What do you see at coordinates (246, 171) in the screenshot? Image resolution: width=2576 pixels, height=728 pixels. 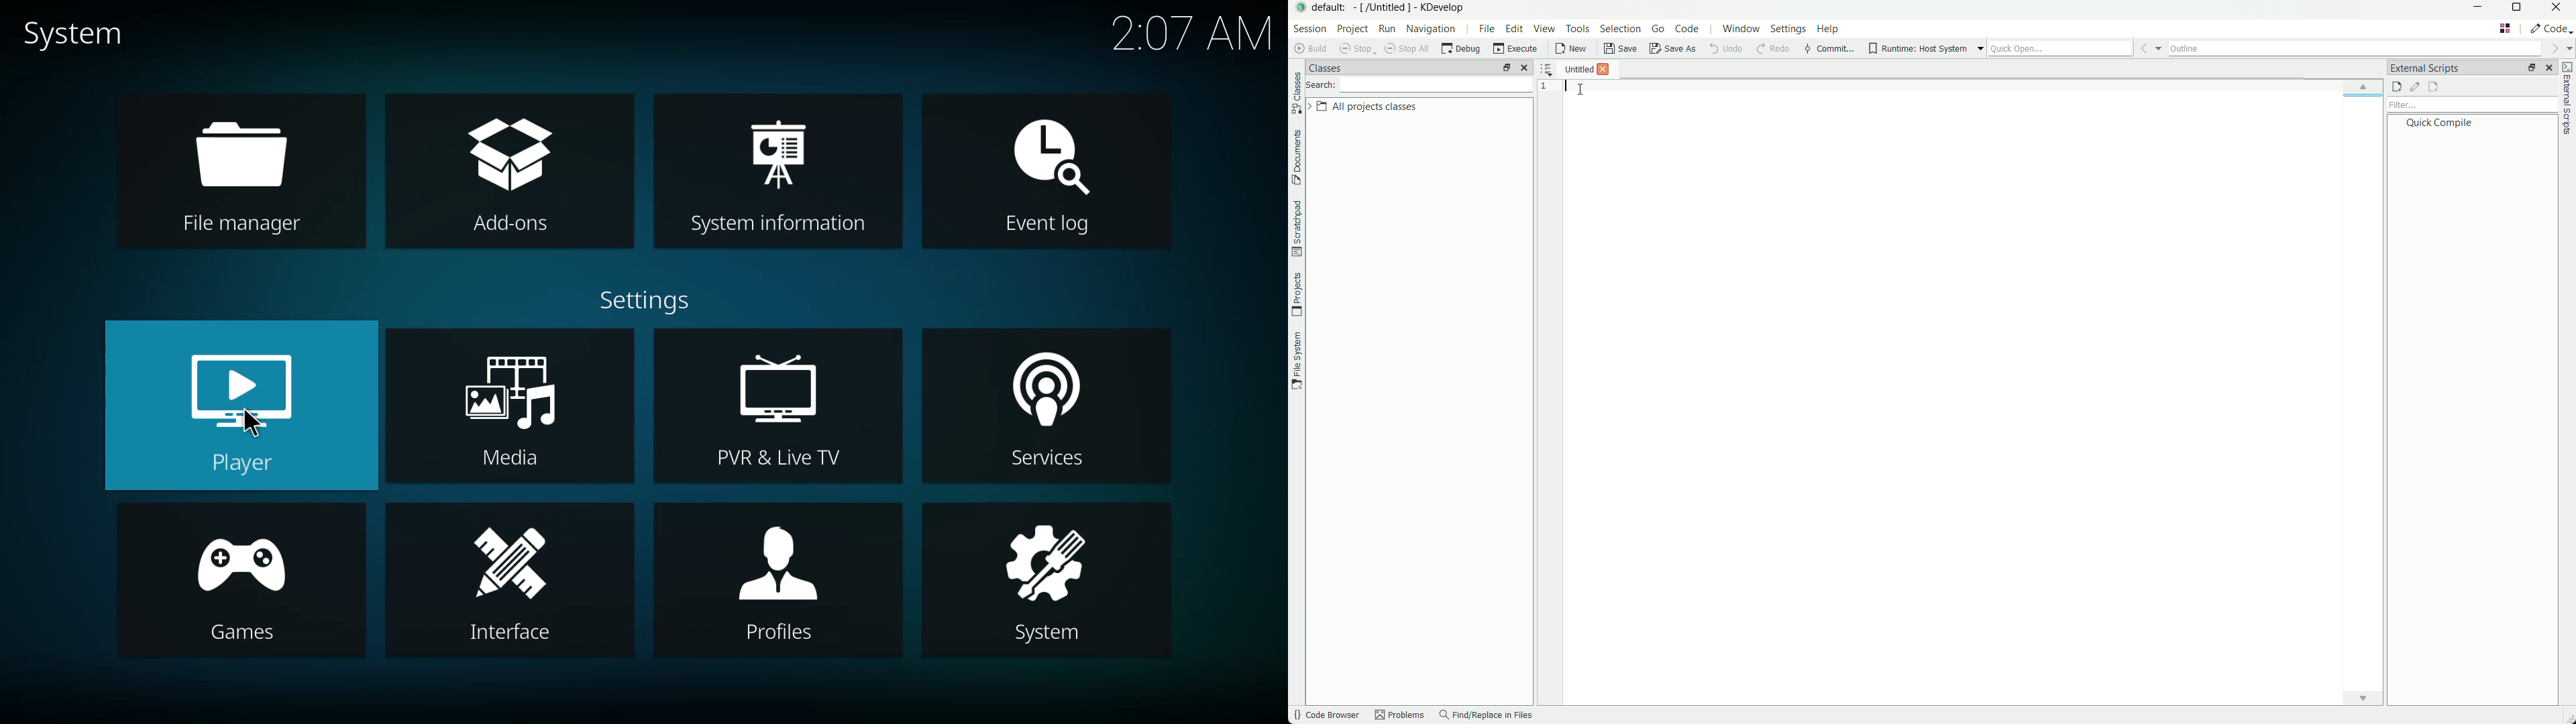 I see `file manager` at bounding box center [246, 171].